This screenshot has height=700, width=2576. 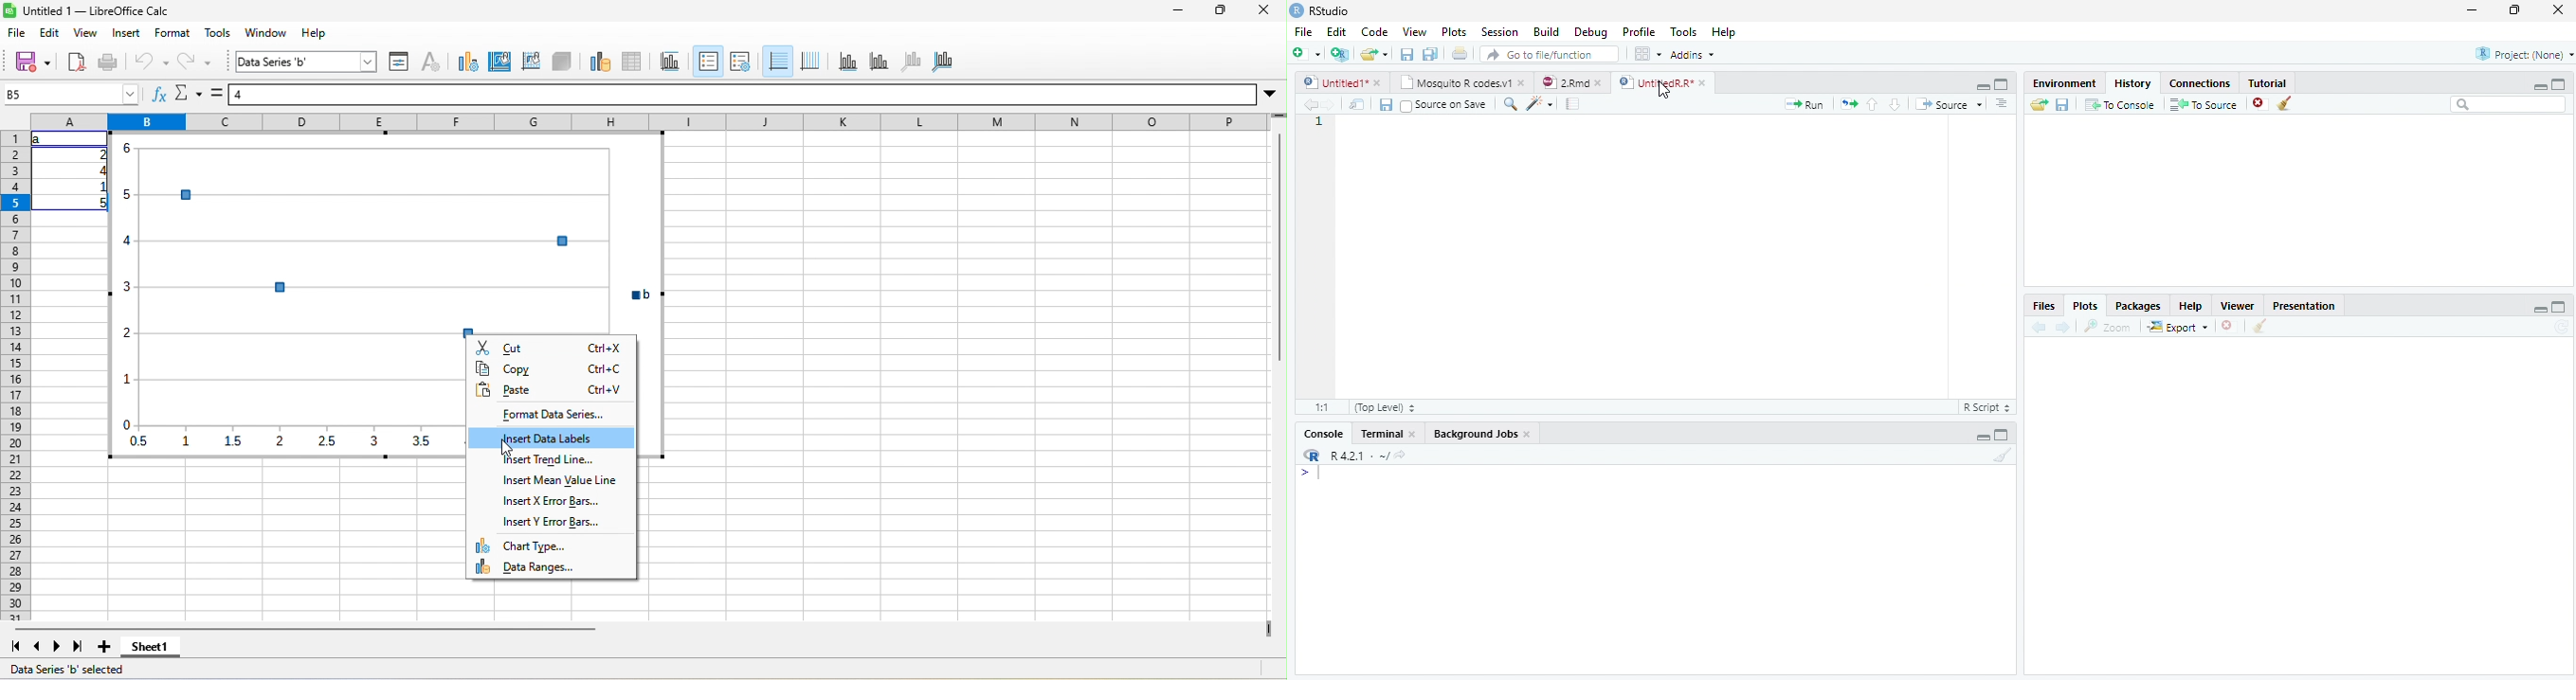 What do you see at coordinates (2001, 85) in the screenshot?
I see `Maximize` at bounding box center [2001, 85].